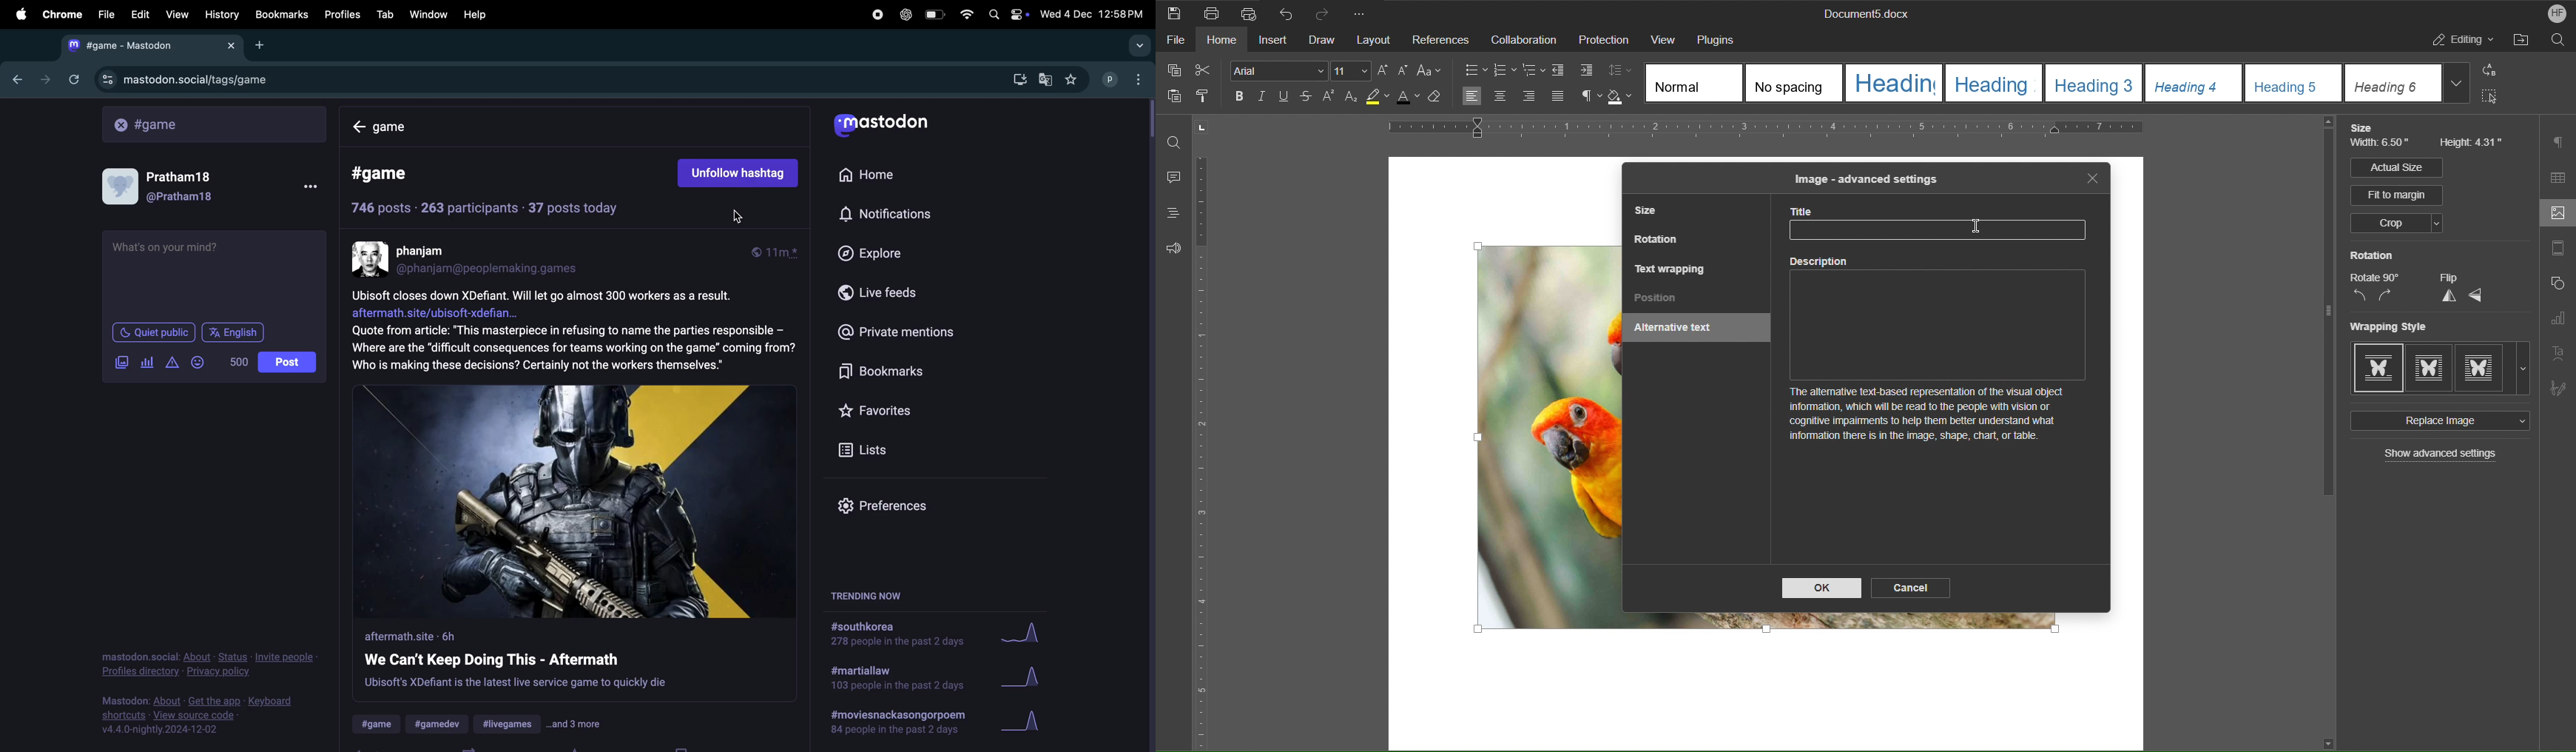 This screenshot has height=756, width=2576. Describe the element at coordinates (1972, 226) in the screenshot. I see `cursor` at that location.